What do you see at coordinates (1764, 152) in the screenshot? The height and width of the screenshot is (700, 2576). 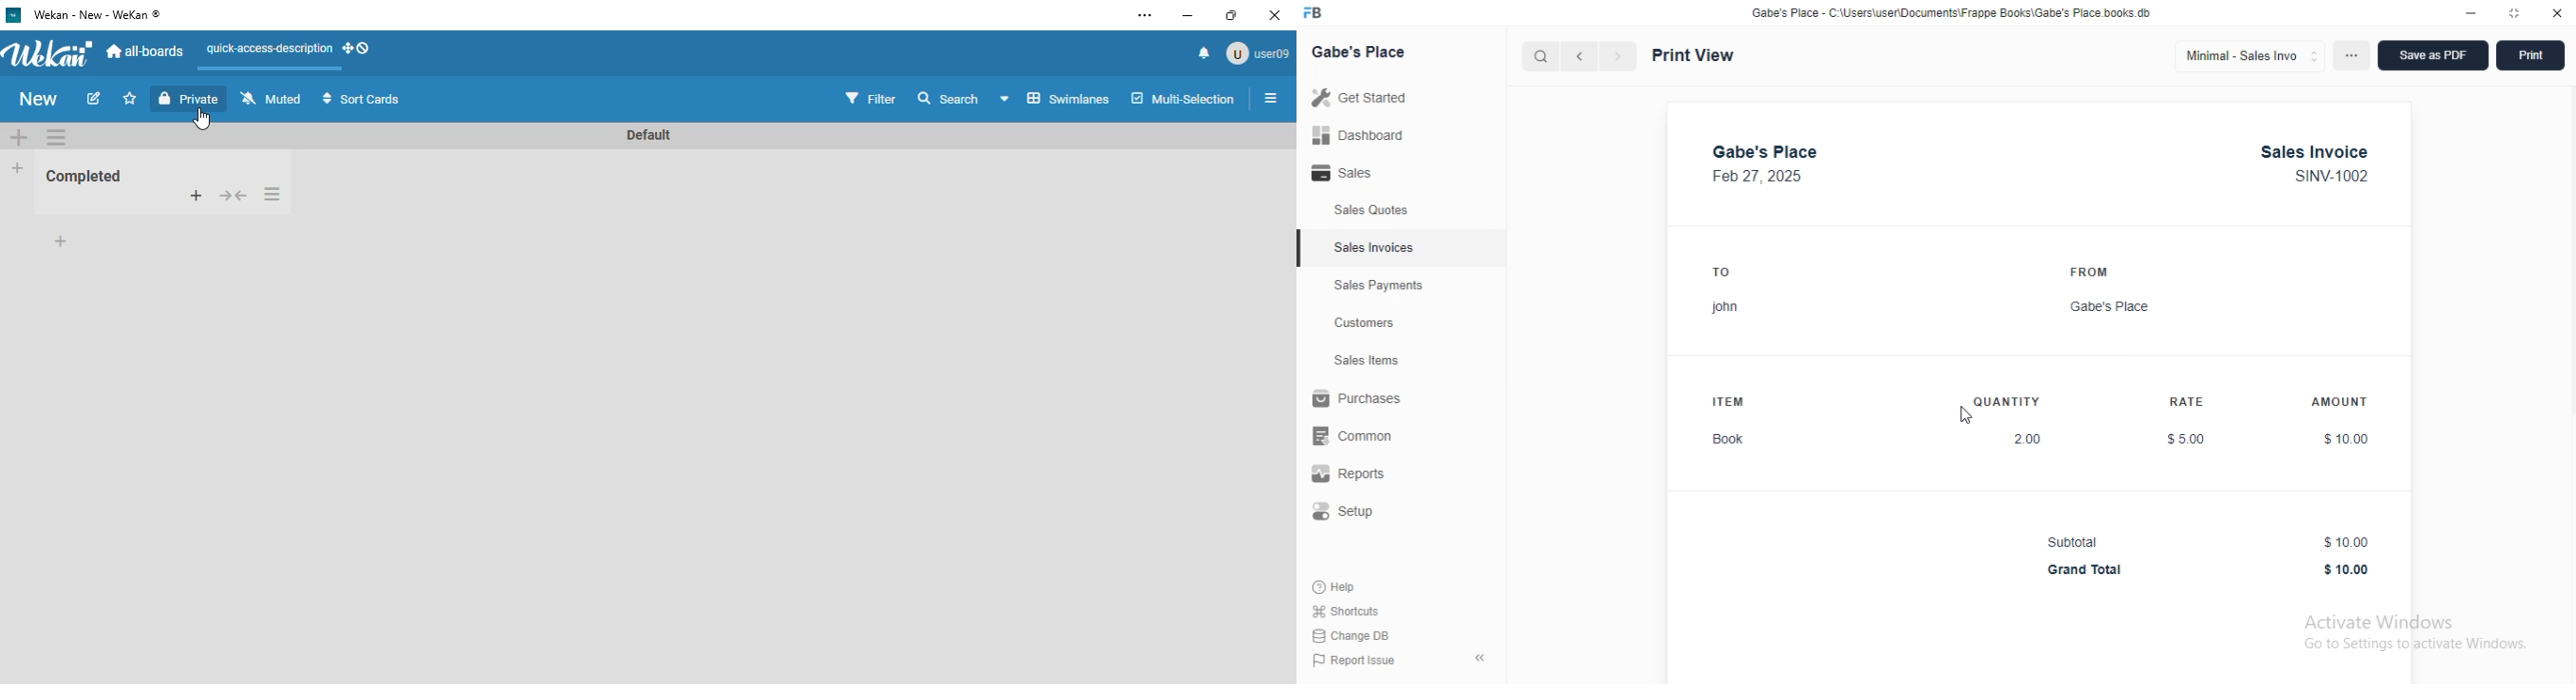 I see `gabe's place` at bounding box center [1764, 152].